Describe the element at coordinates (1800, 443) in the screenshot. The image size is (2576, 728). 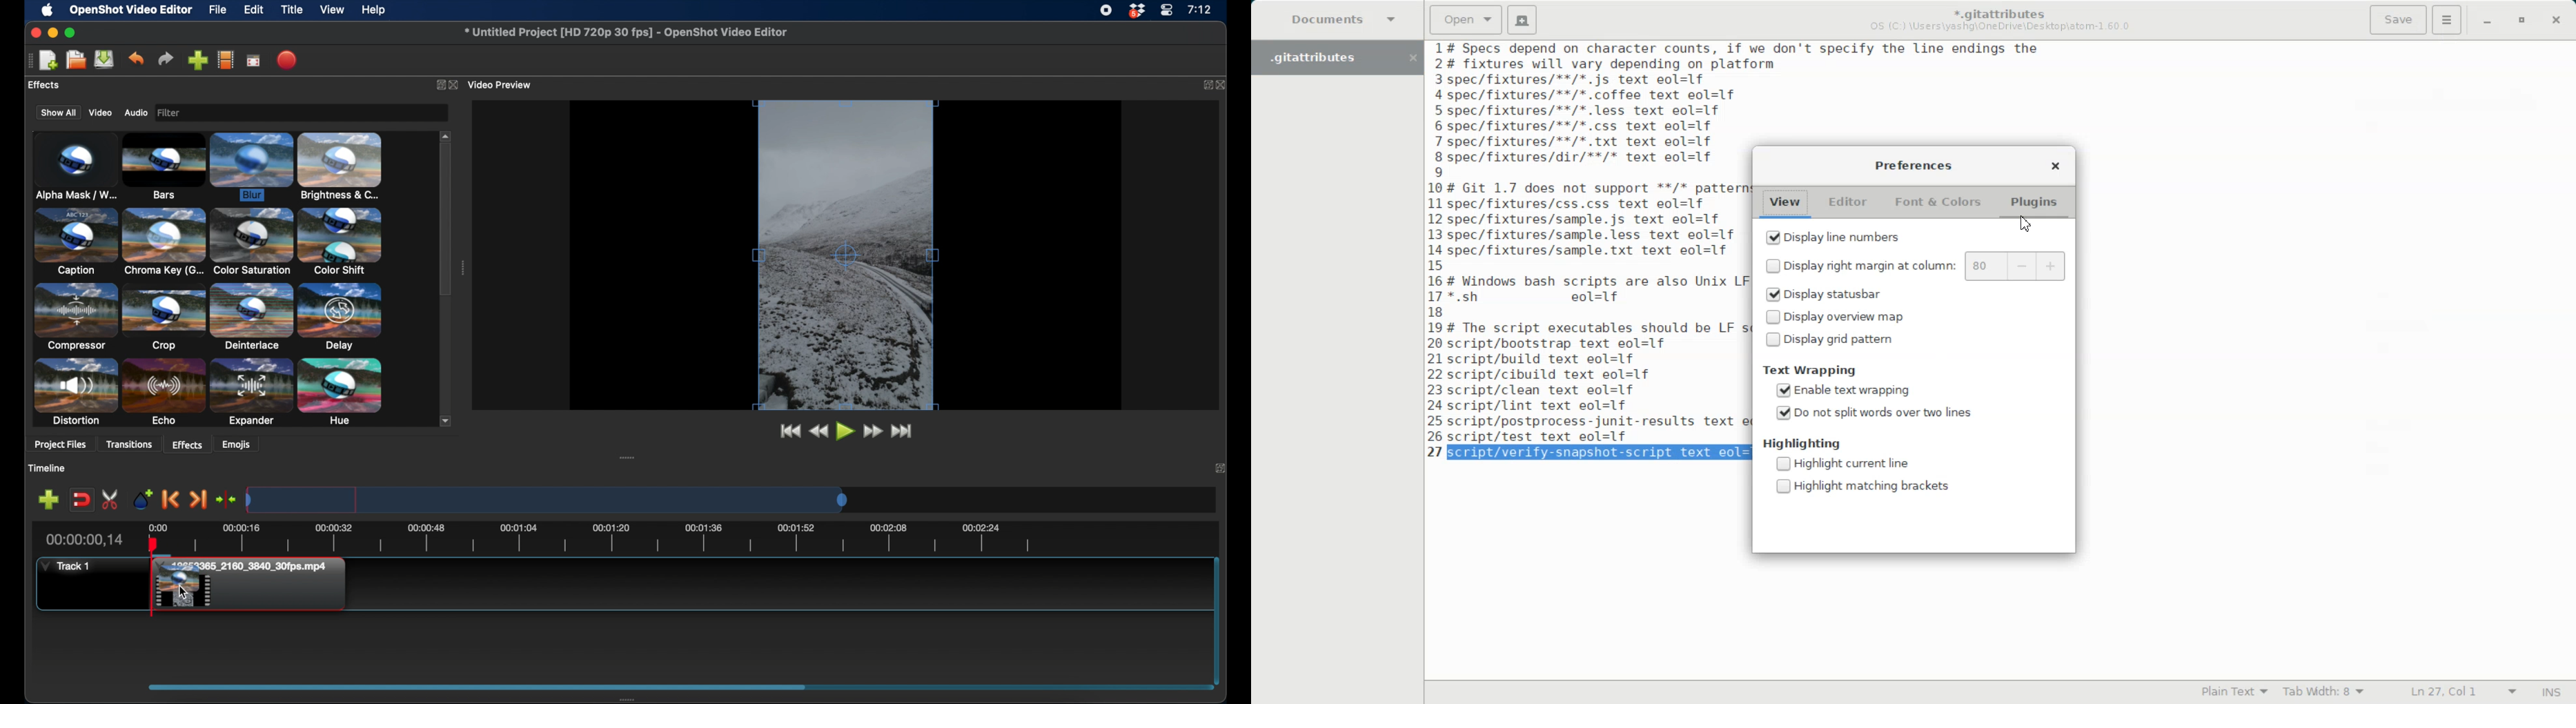
I see `Highlighting` at that location.